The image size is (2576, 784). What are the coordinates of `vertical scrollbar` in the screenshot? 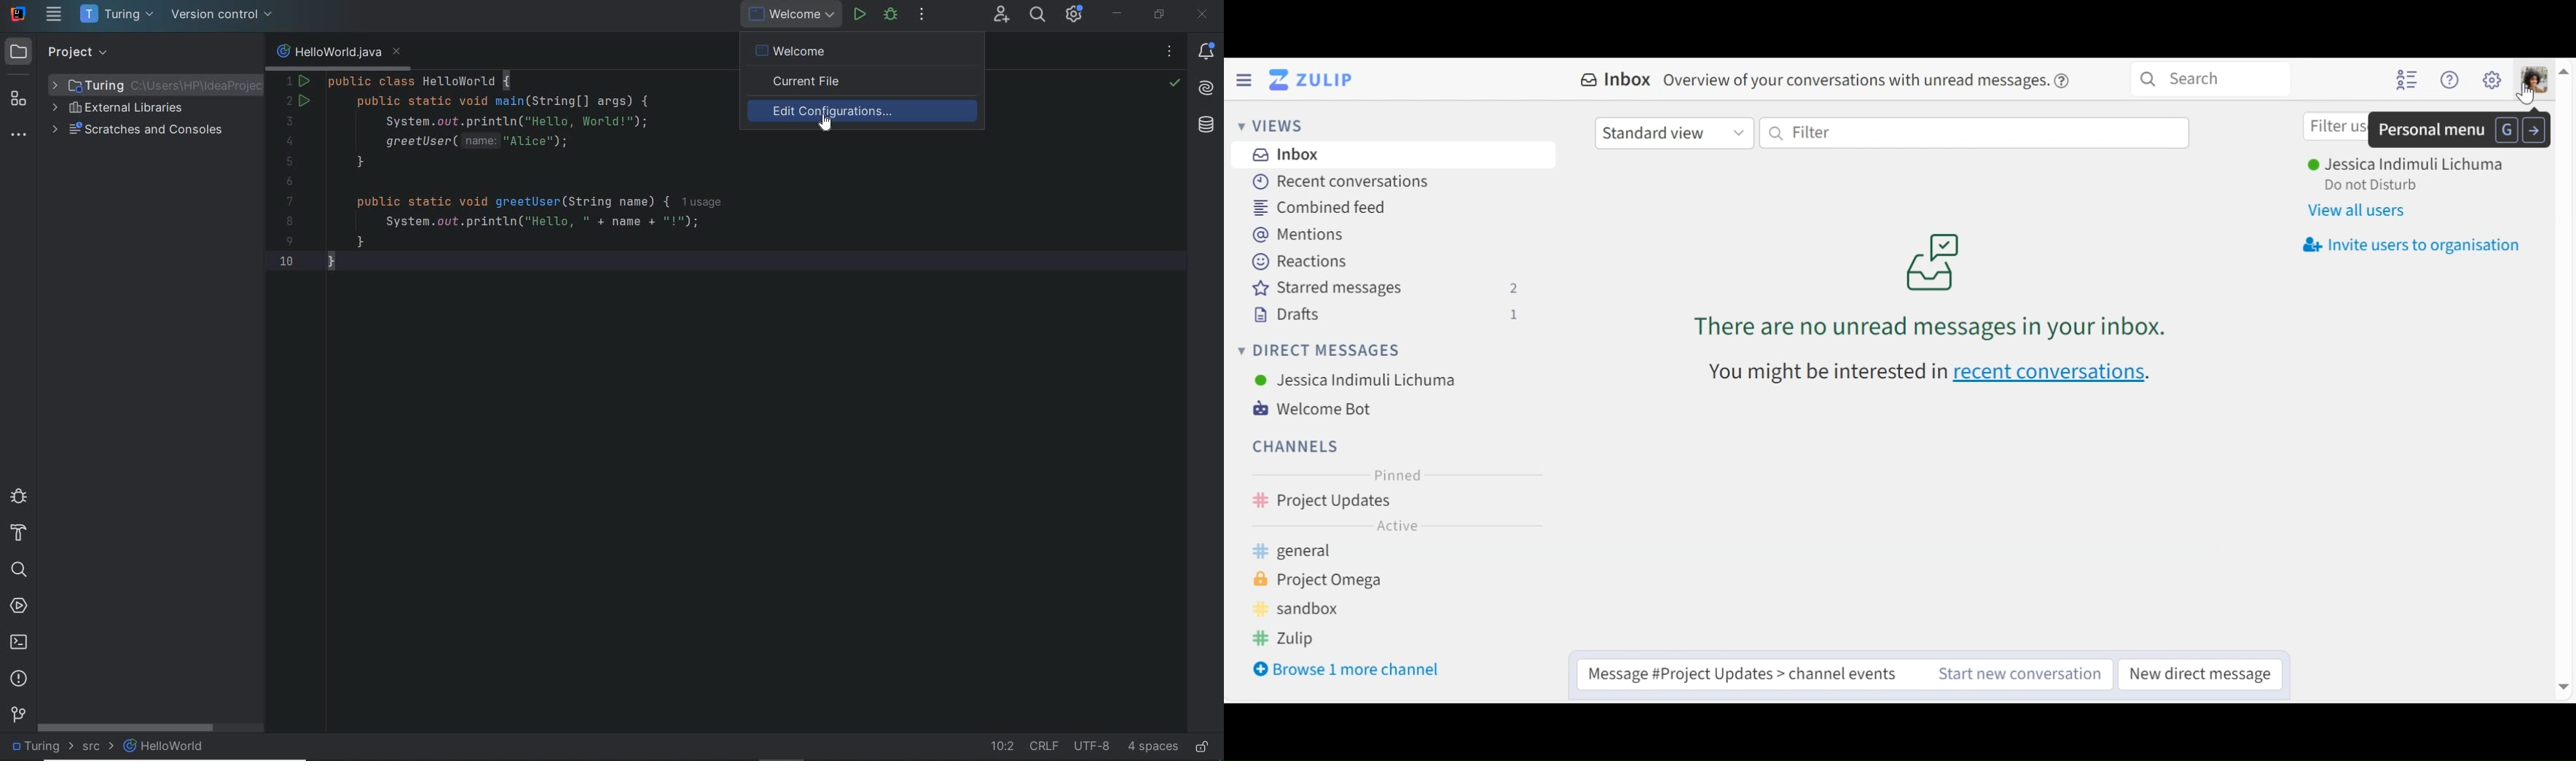 It's located at (2564, 379).